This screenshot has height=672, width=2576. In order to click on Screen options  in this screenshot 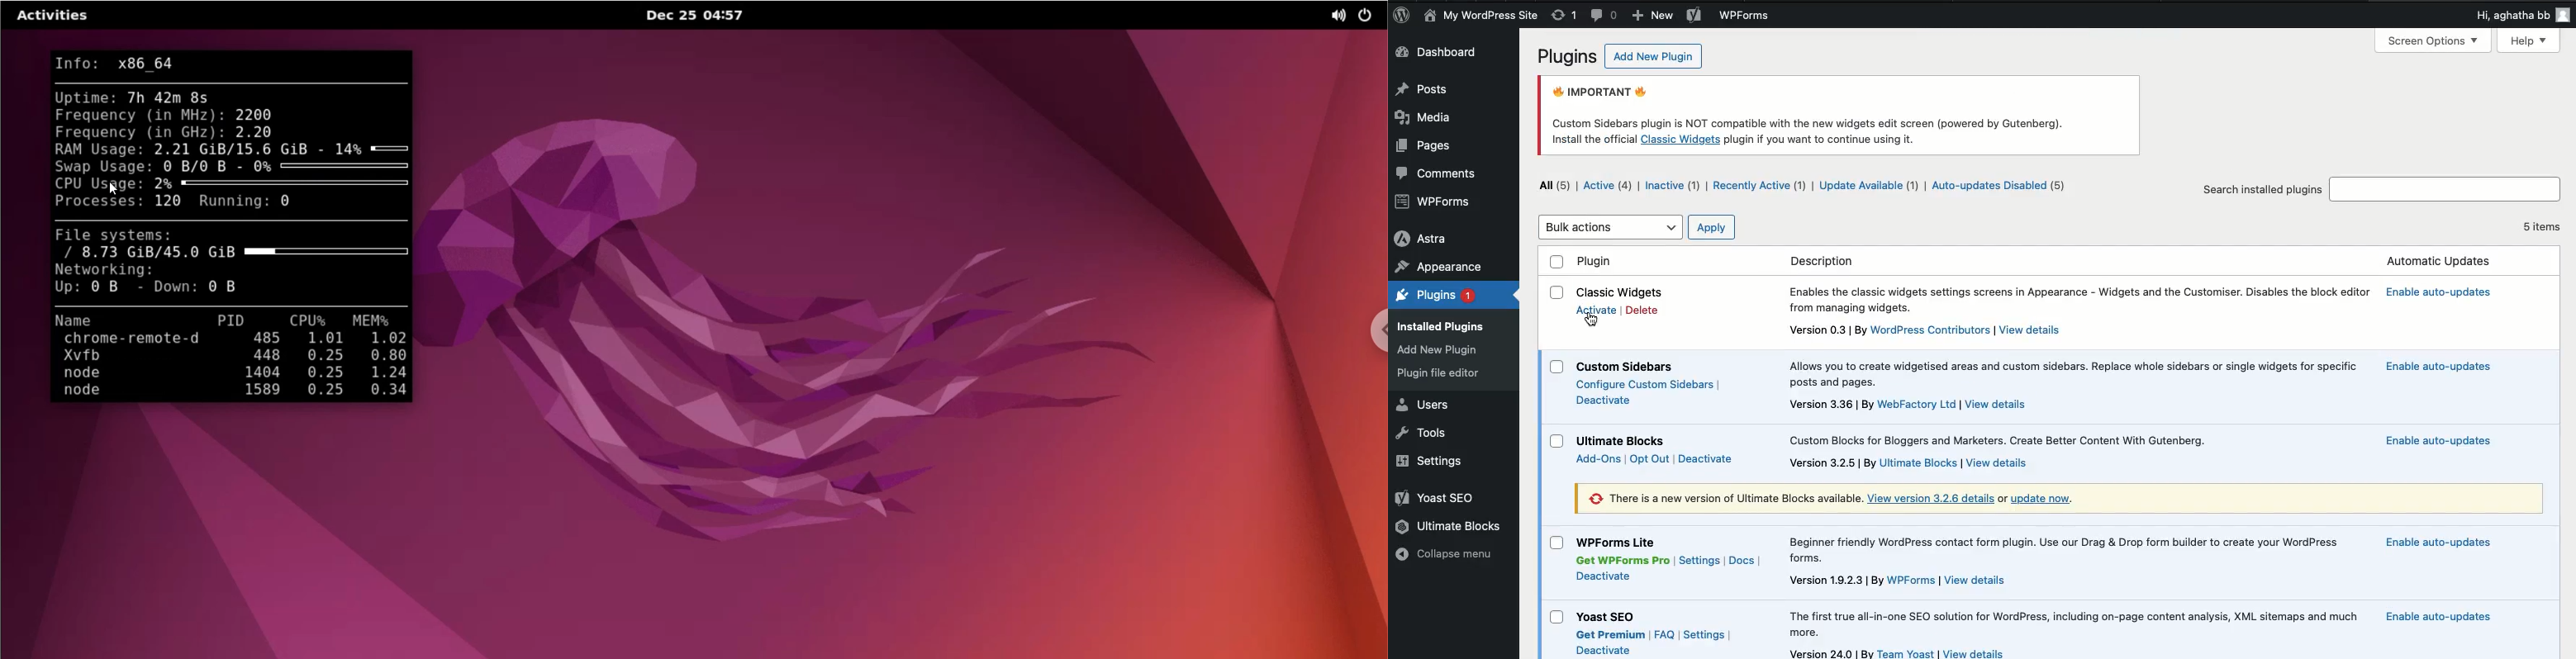, I will do `click(2434, 41)`.